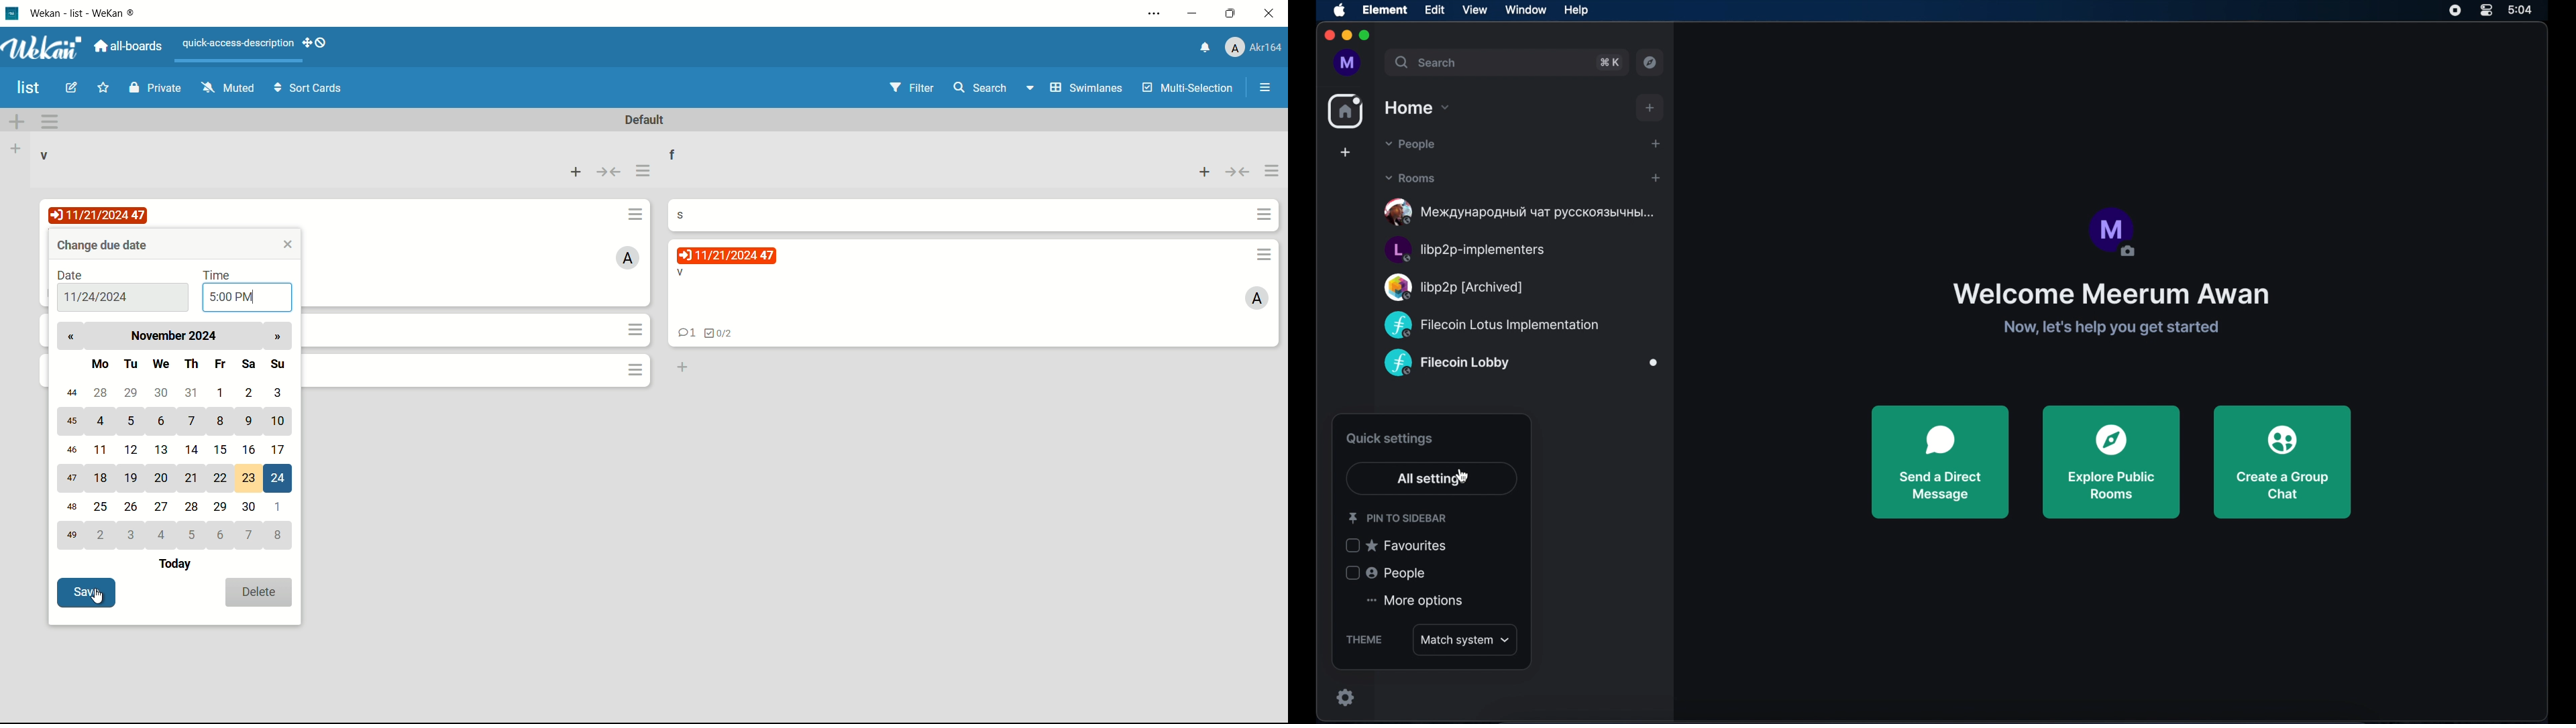 This screenshot has width=2576, height=728. What do you see at coordinates (1576, 9) in the screenshot?
I see `help` at bounding box center [1576, 9].